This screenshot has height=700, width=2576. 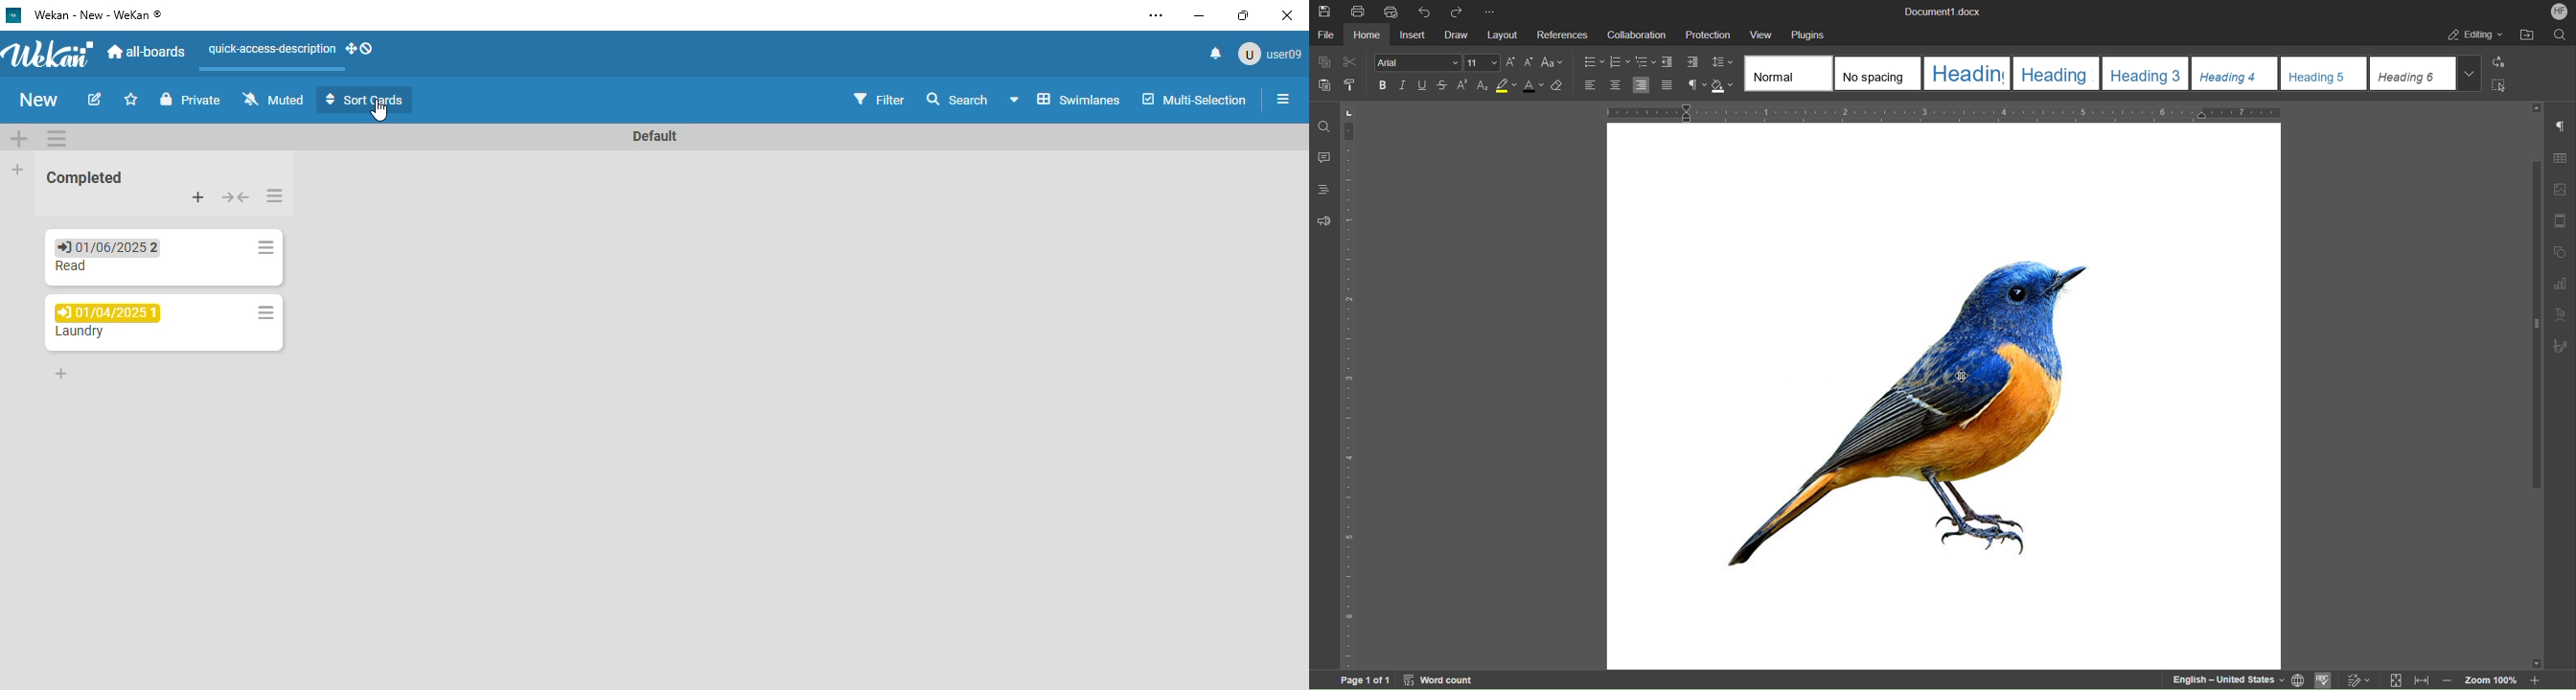 What do you see at coordinates (1647, 62) in the screenshot?
I see `Nested List` at bounding box center [1647, 62].